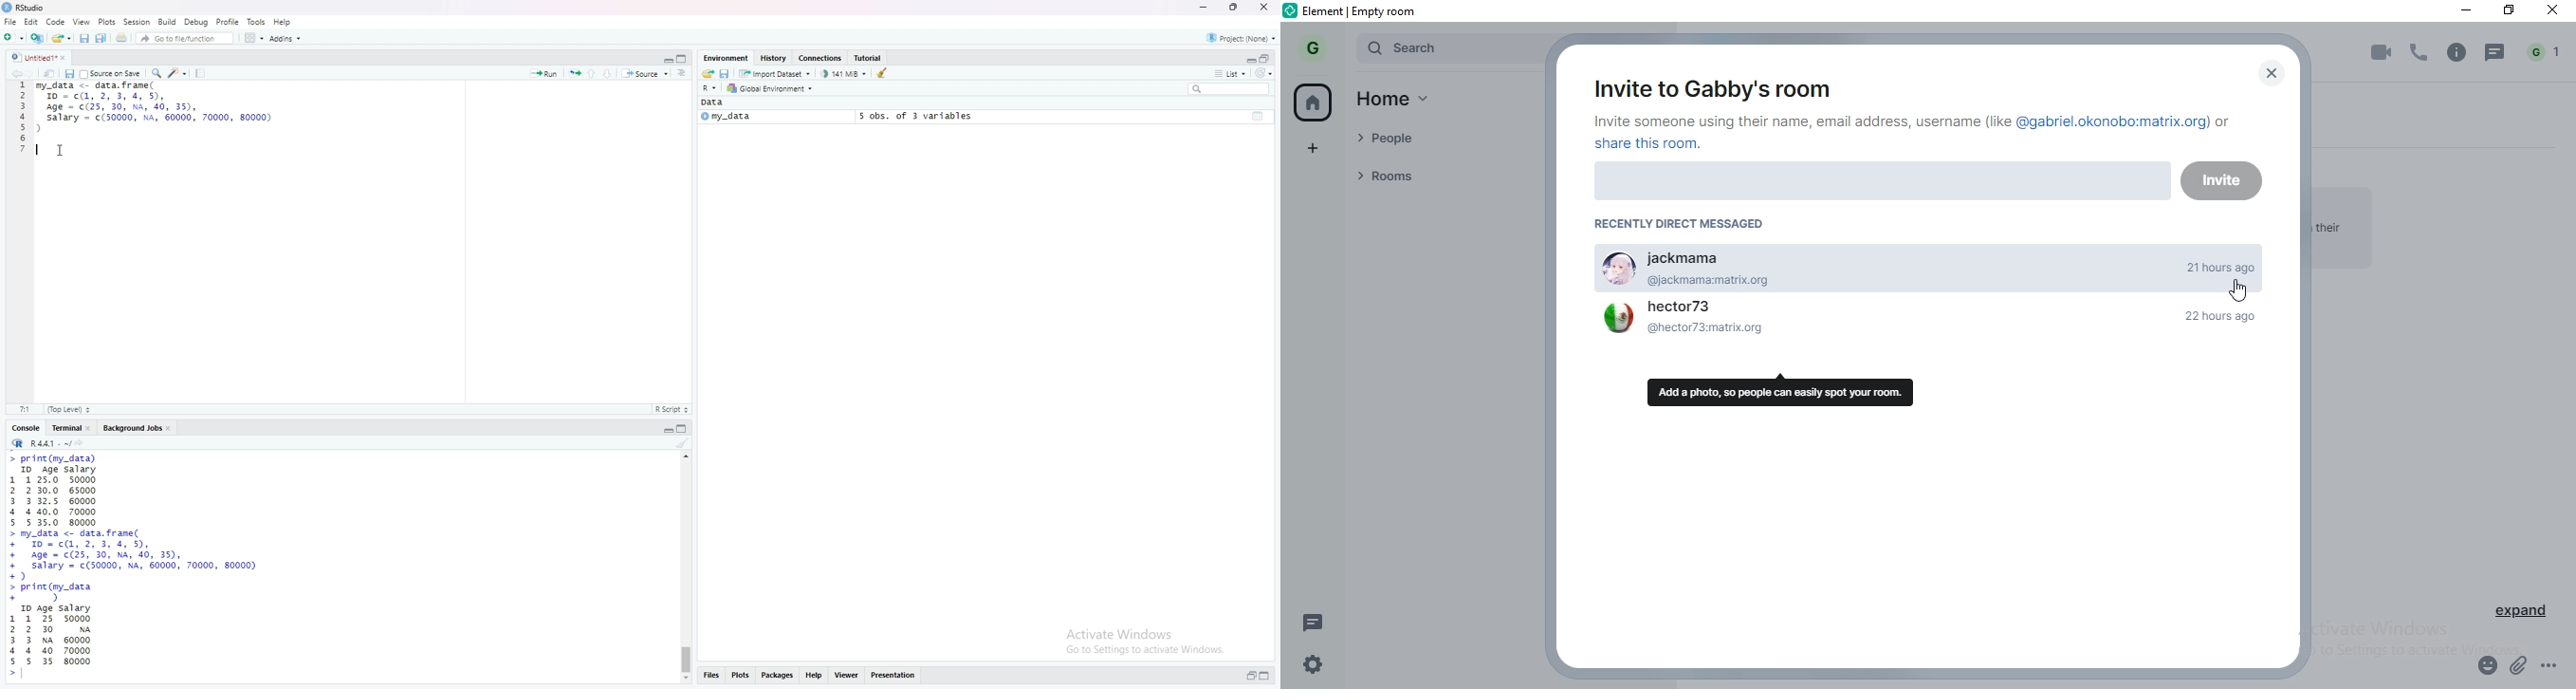 The width and height of the screenshot is (2576, 700). I want to click on 141 MB, so click(845, 74).